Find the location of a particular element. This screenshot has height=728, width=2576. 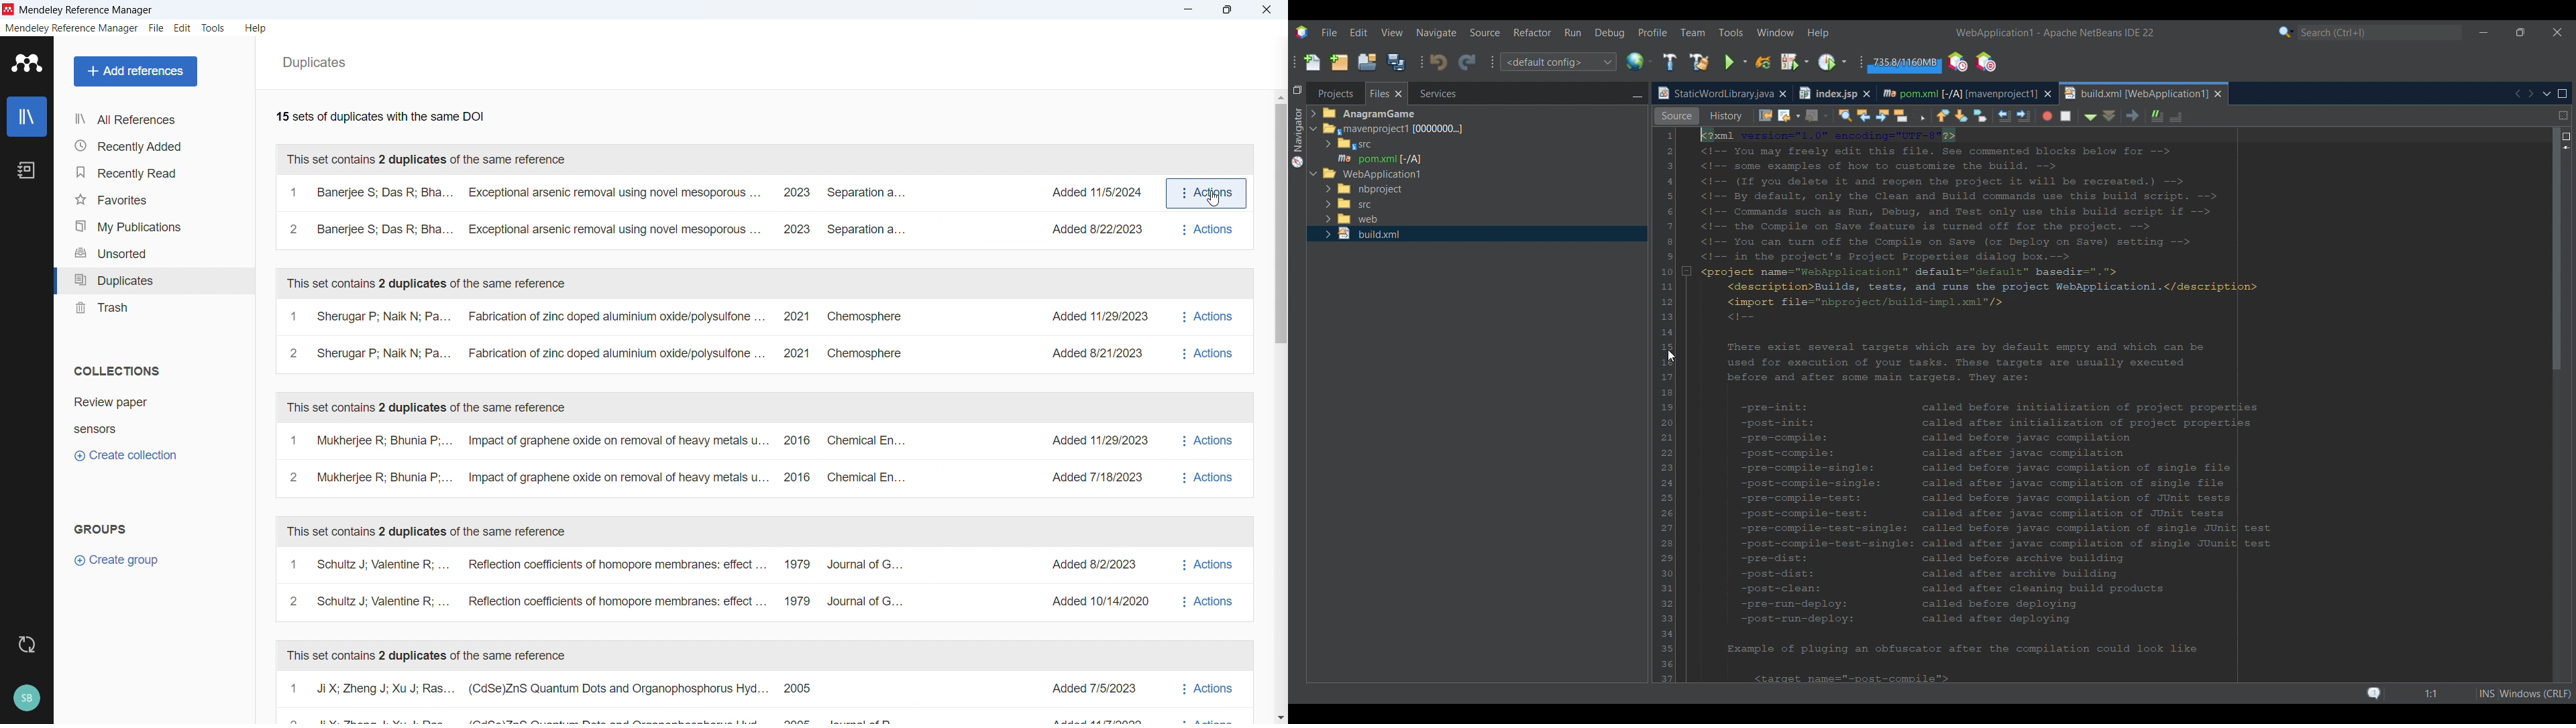

Actions  is located at coordinates (1206, 461).